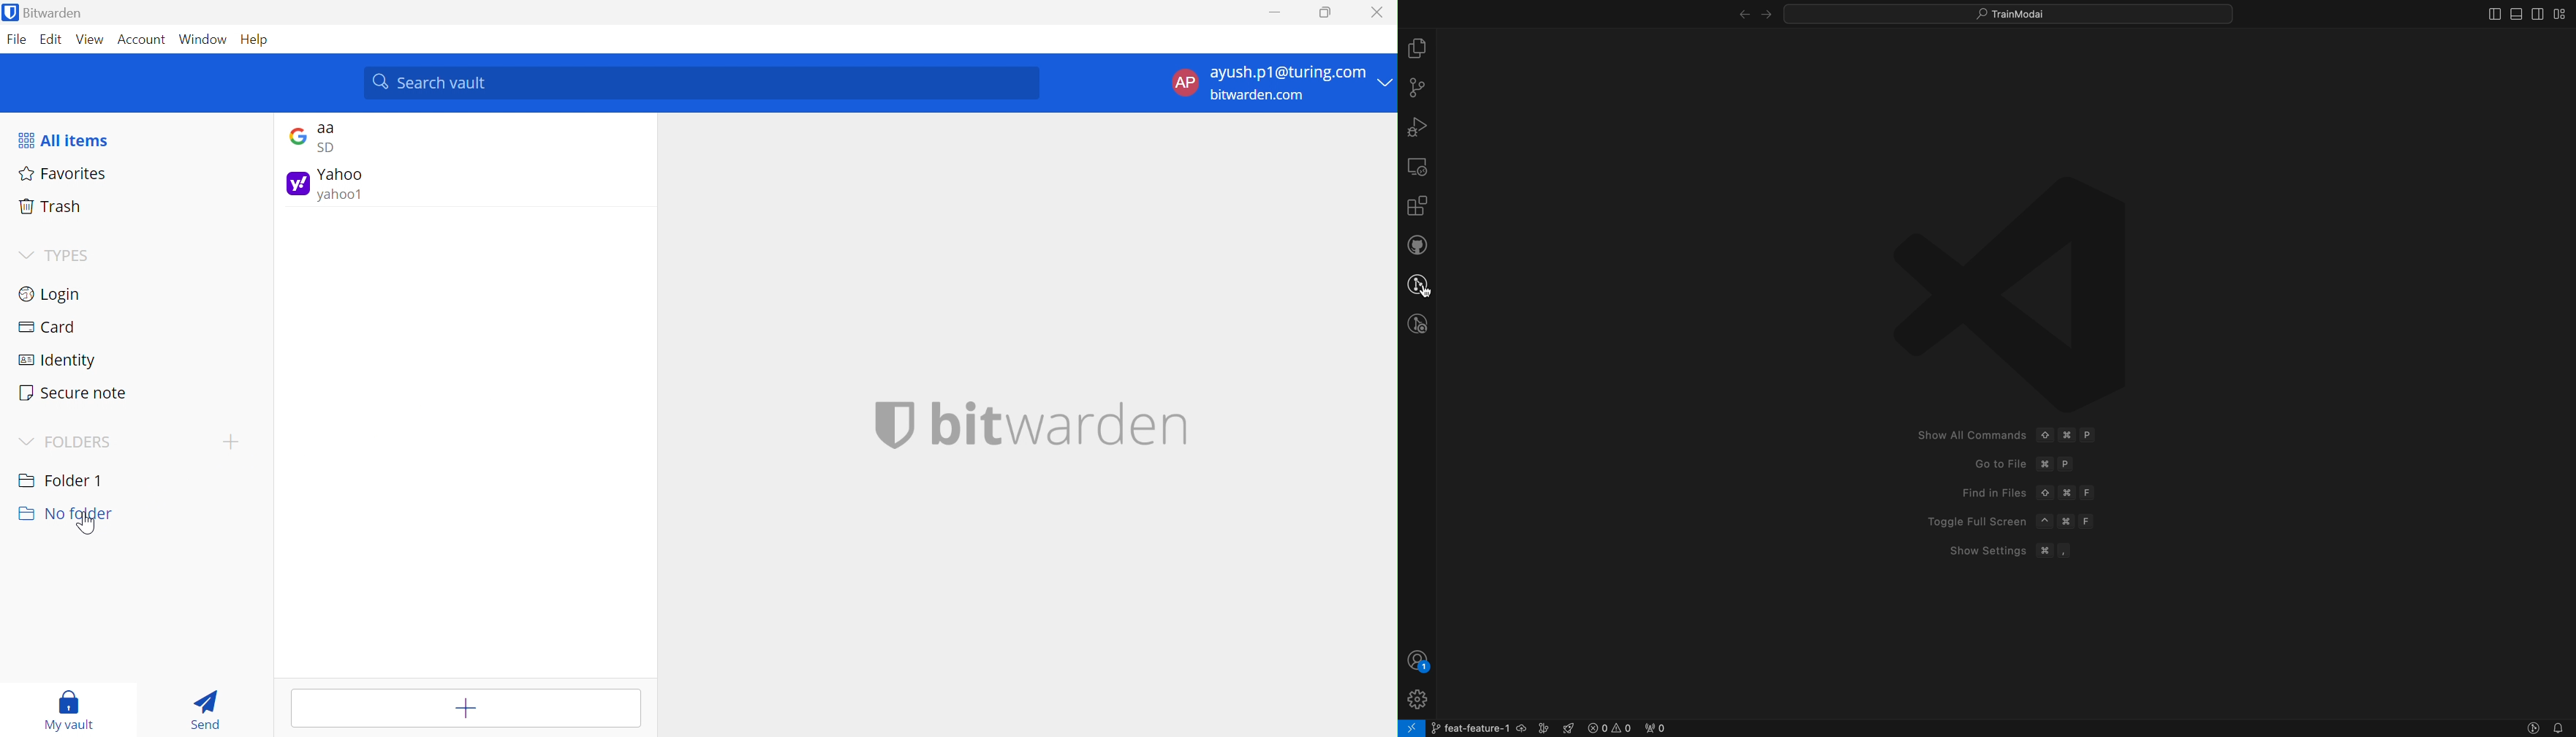  I want to click on Login, so click(52, 294).